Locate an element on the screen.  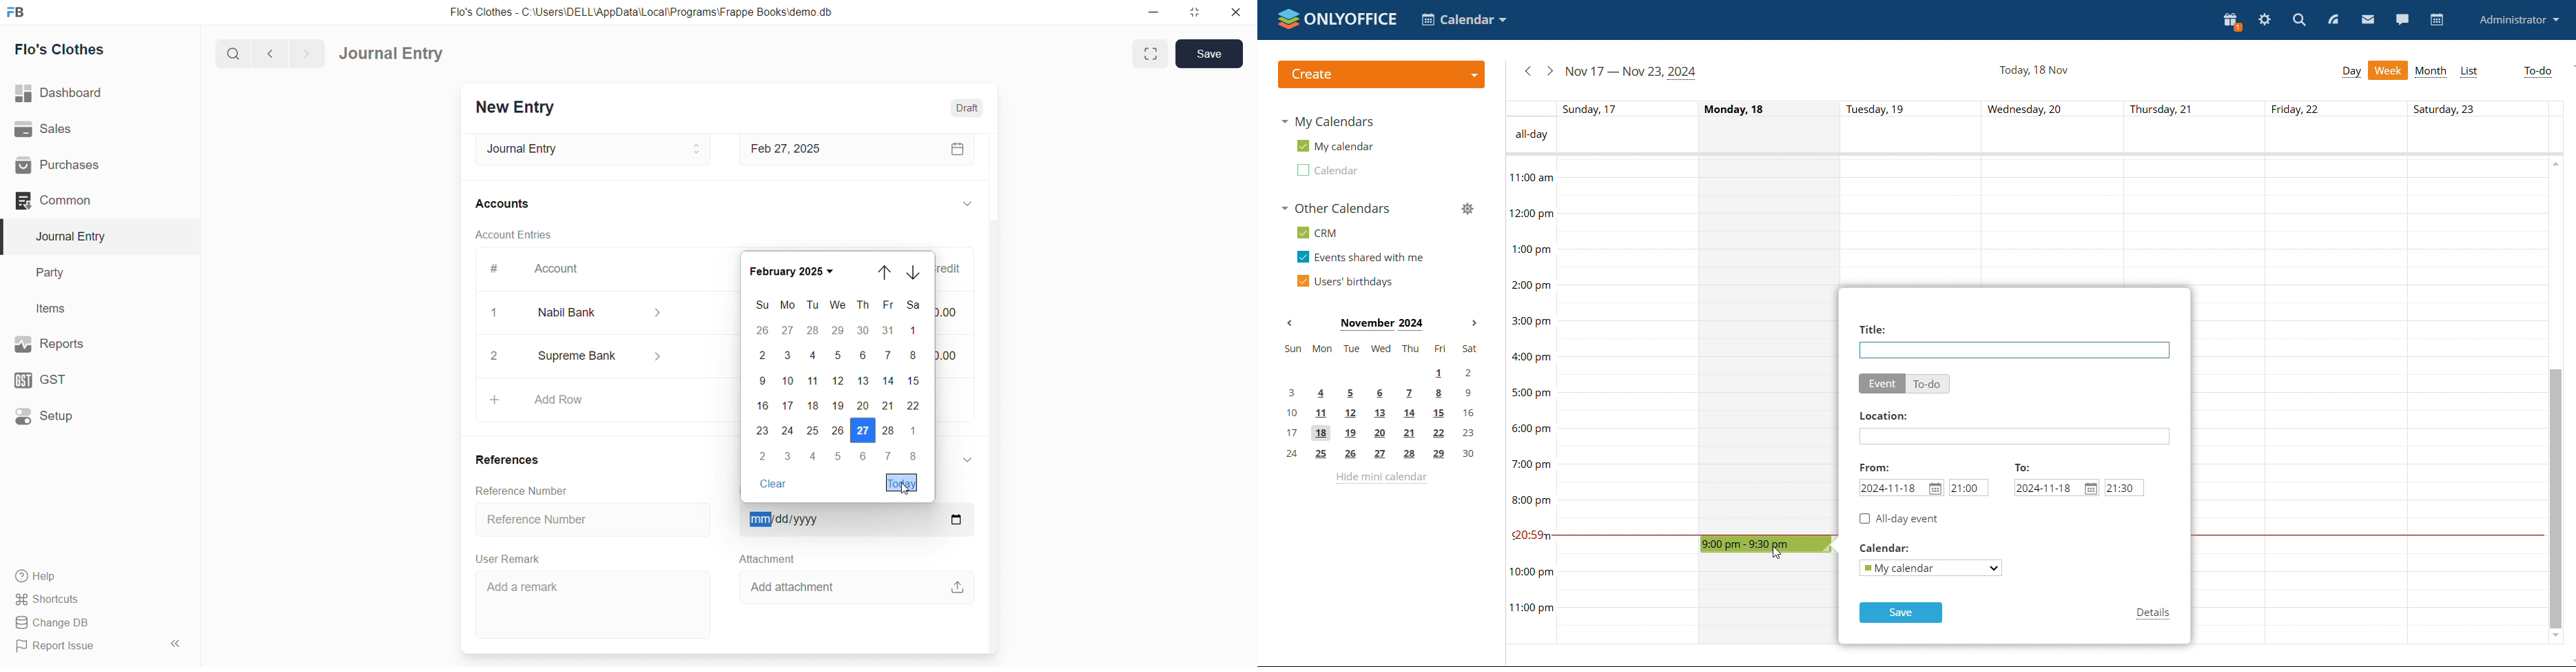
| Dashboard is located at coordinates (71, 94).